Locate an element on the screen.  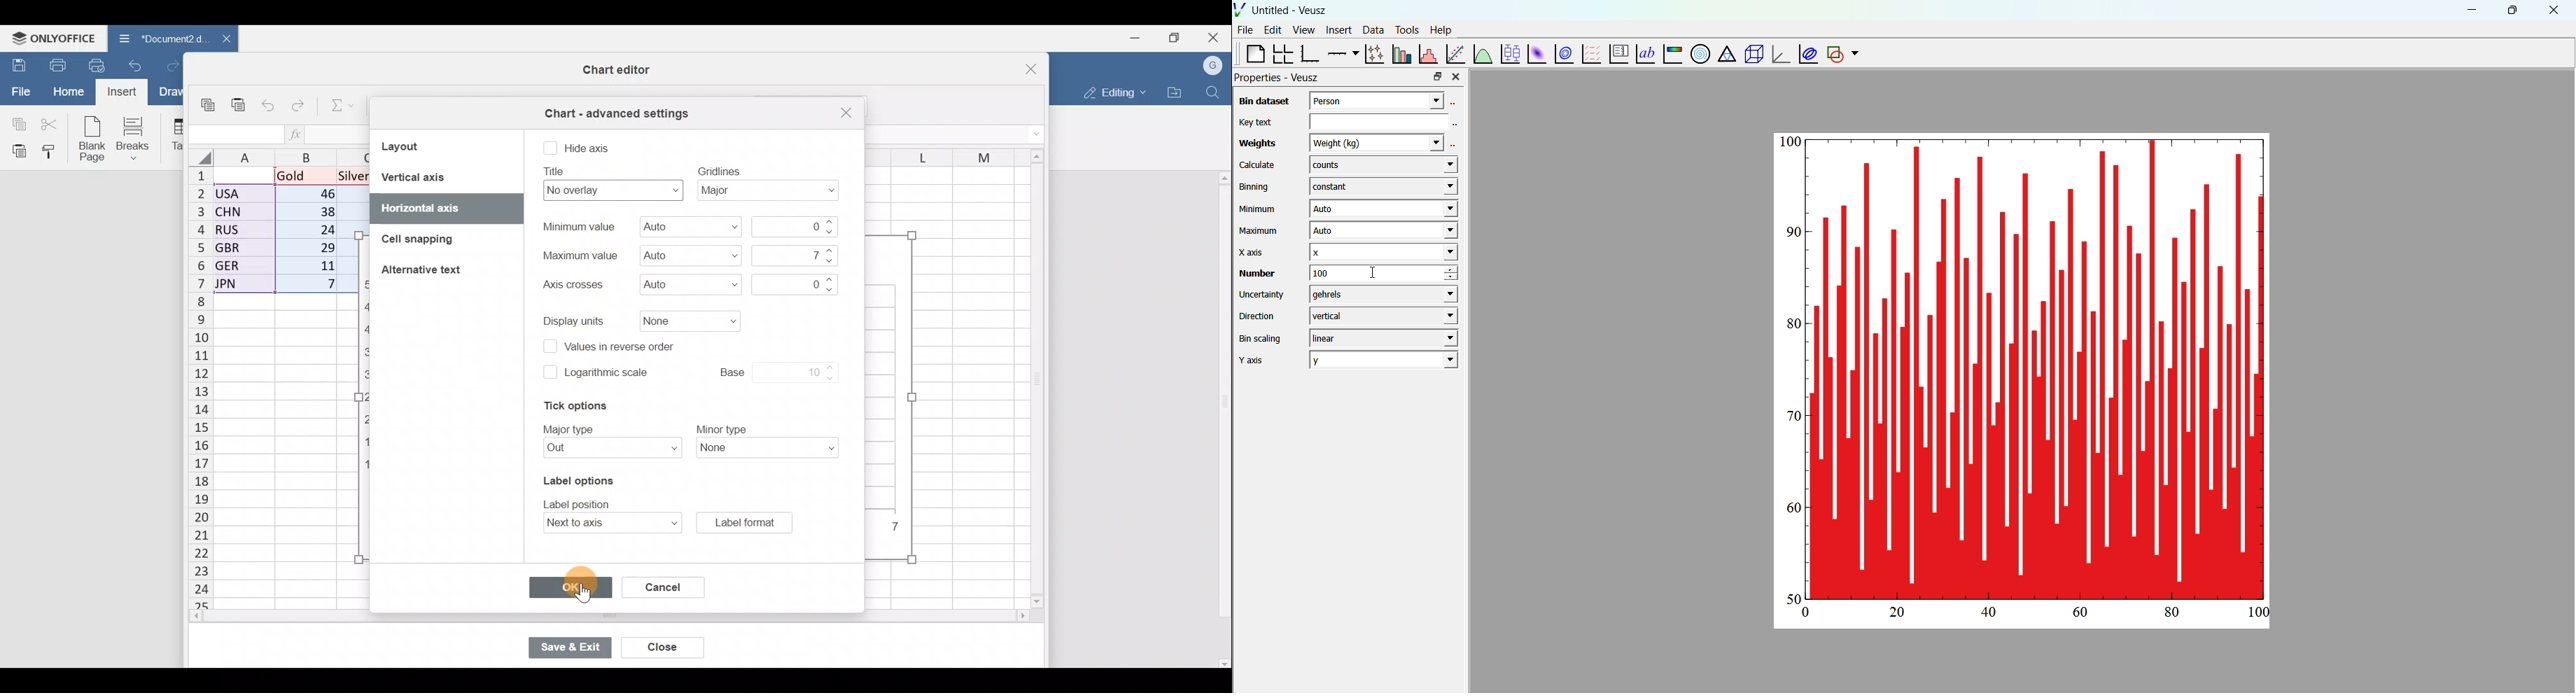
Label options is located at coordinates (576, 478).